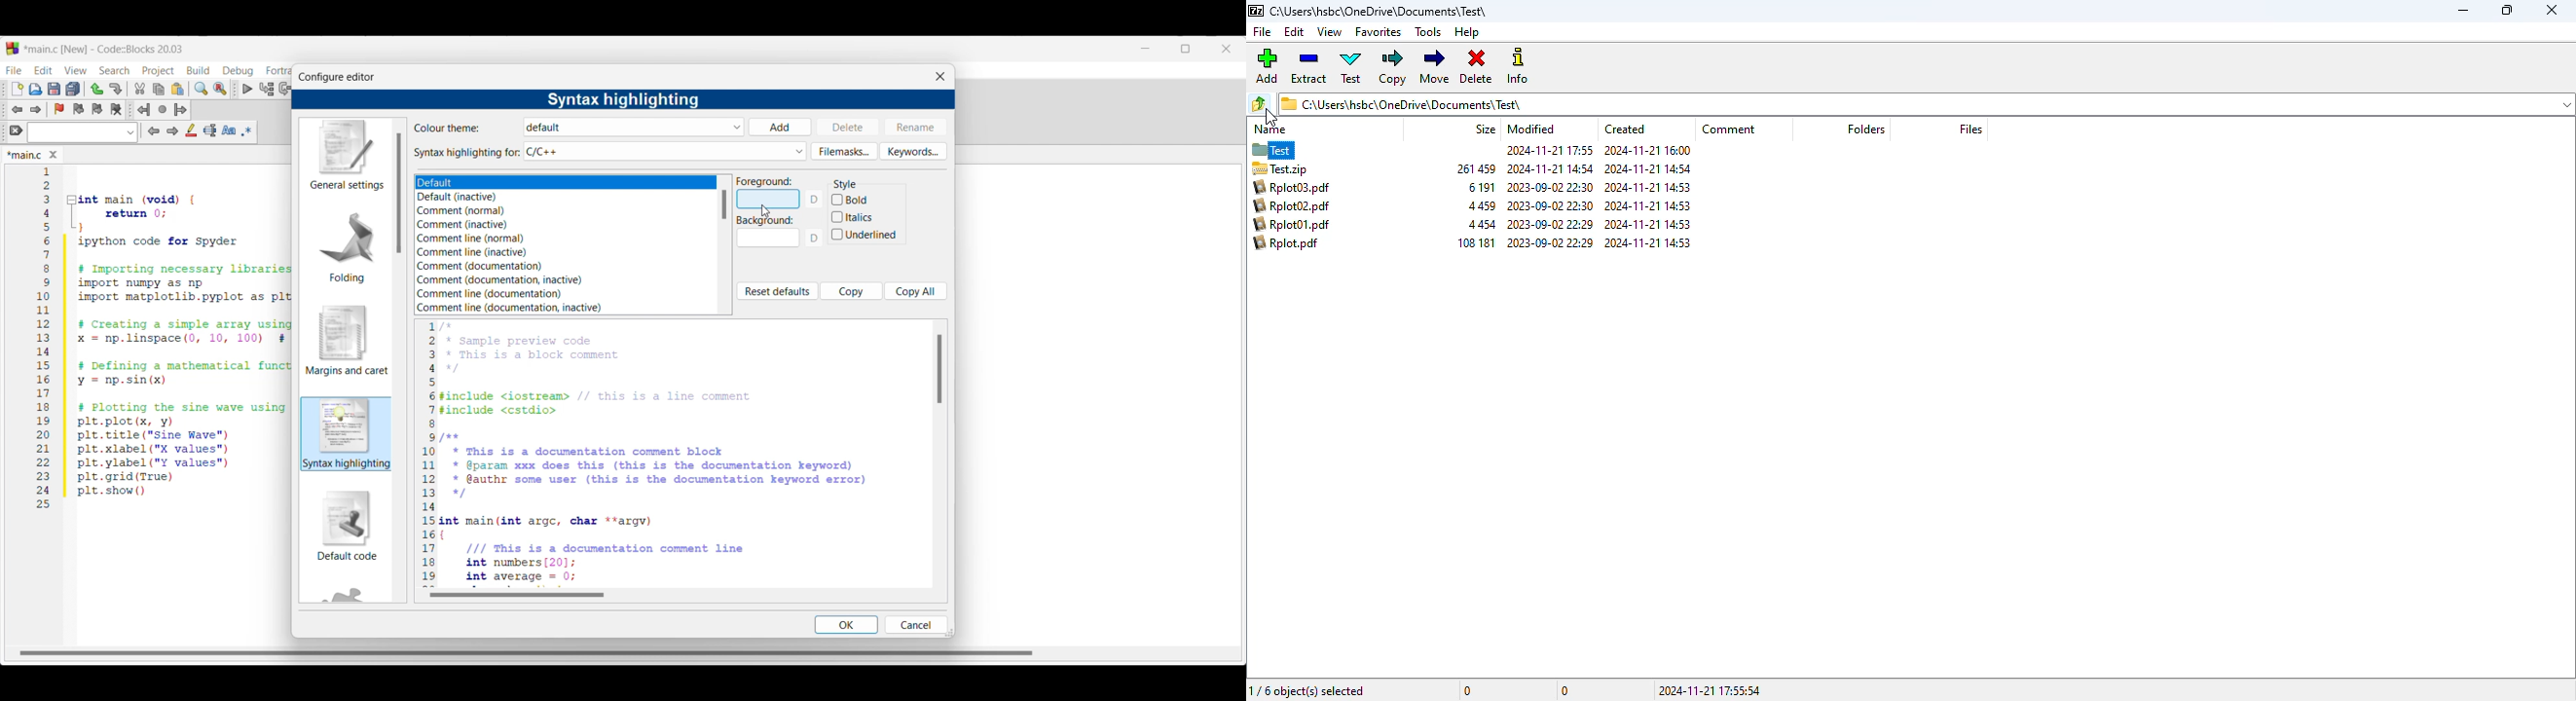 The width and height of the screenshot is (2576, 728). Describe the element at coordinates (1270, 117) in the screenshot. I see `cursor` at that location.